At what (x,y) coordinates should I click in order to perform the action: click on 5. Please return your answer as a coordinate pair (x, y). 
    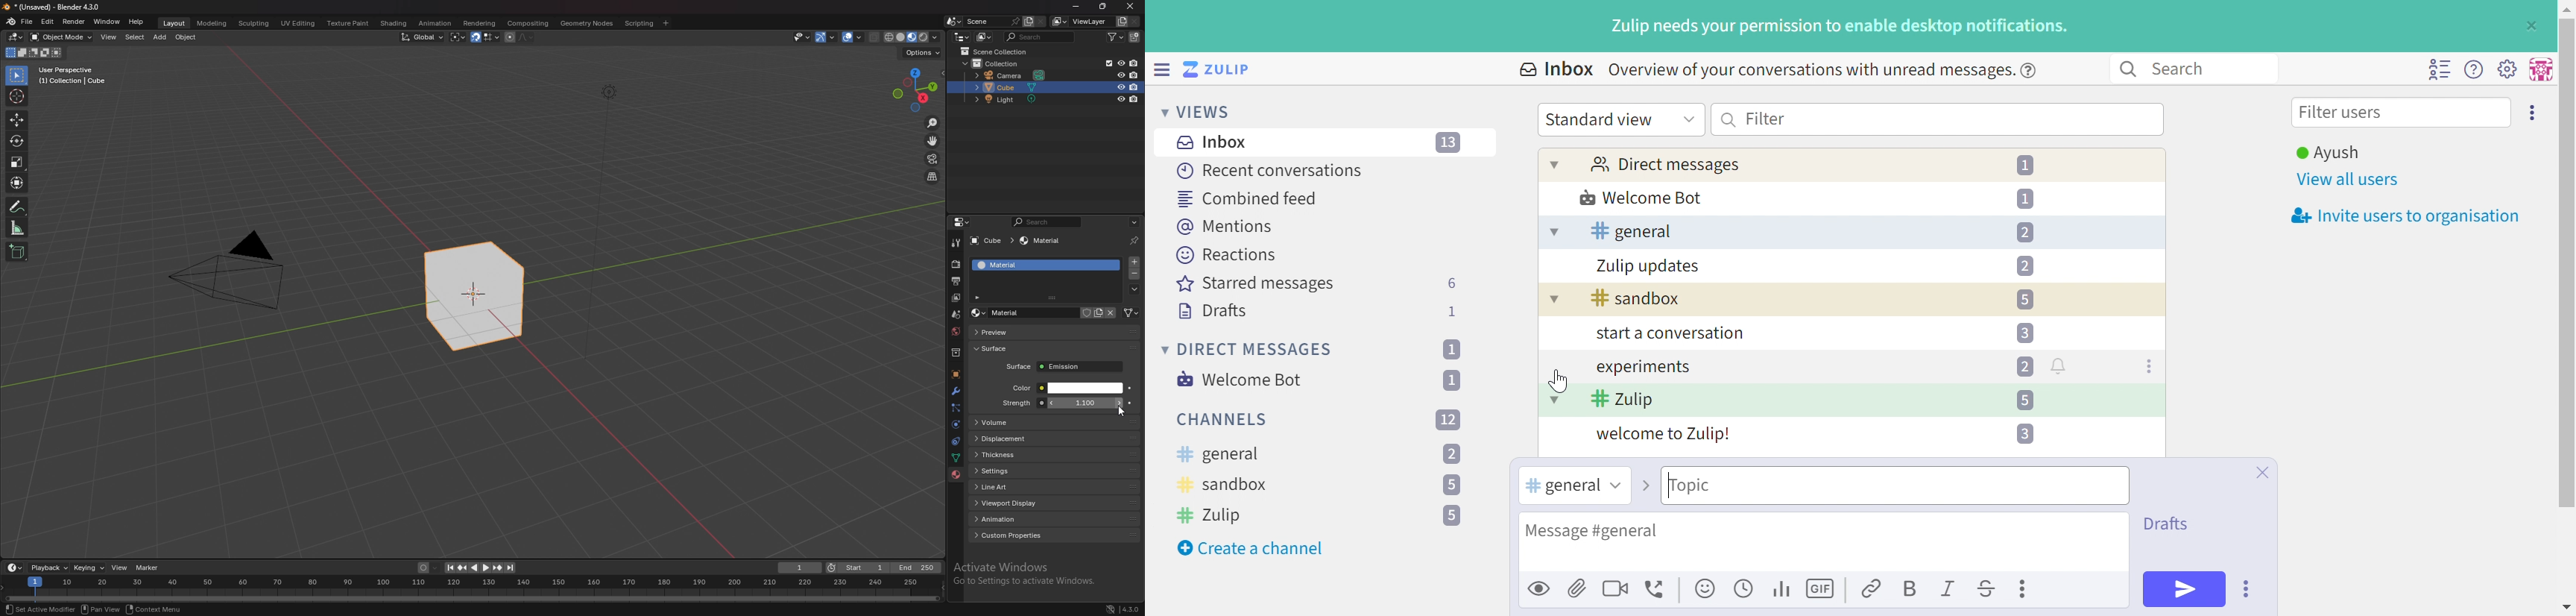
    Looking at the image, I should click on (1450, 486).